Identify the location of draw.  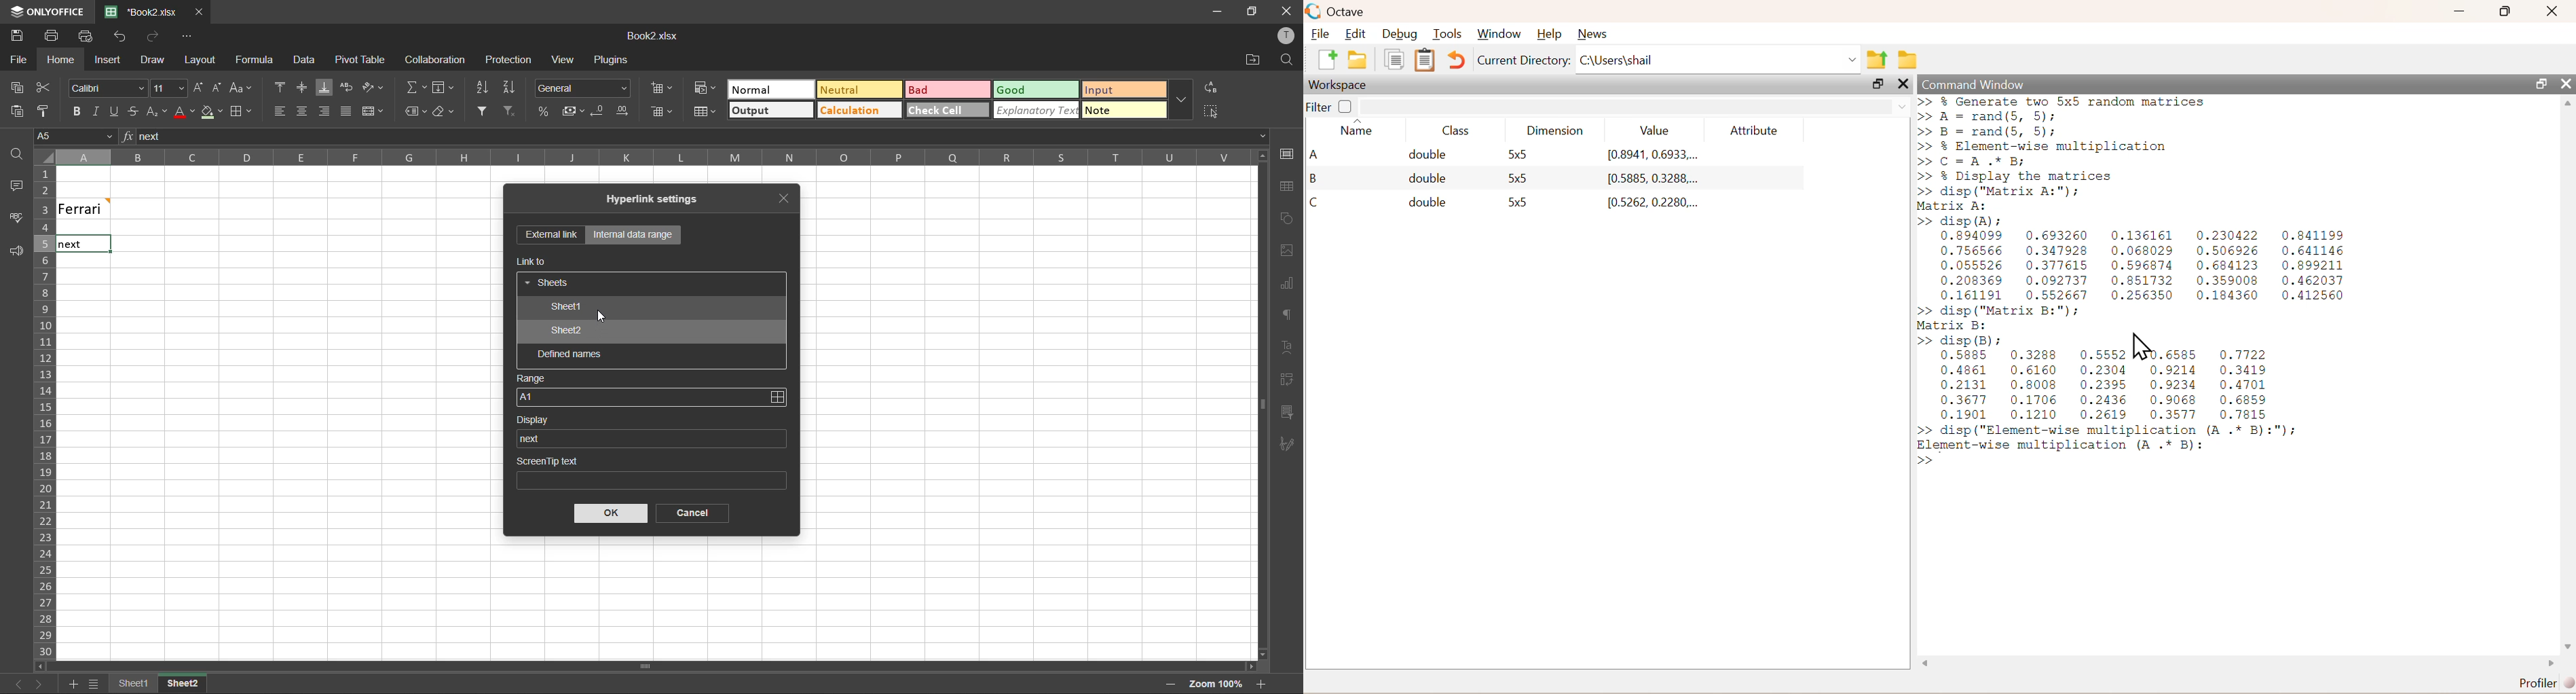
(153, 62).